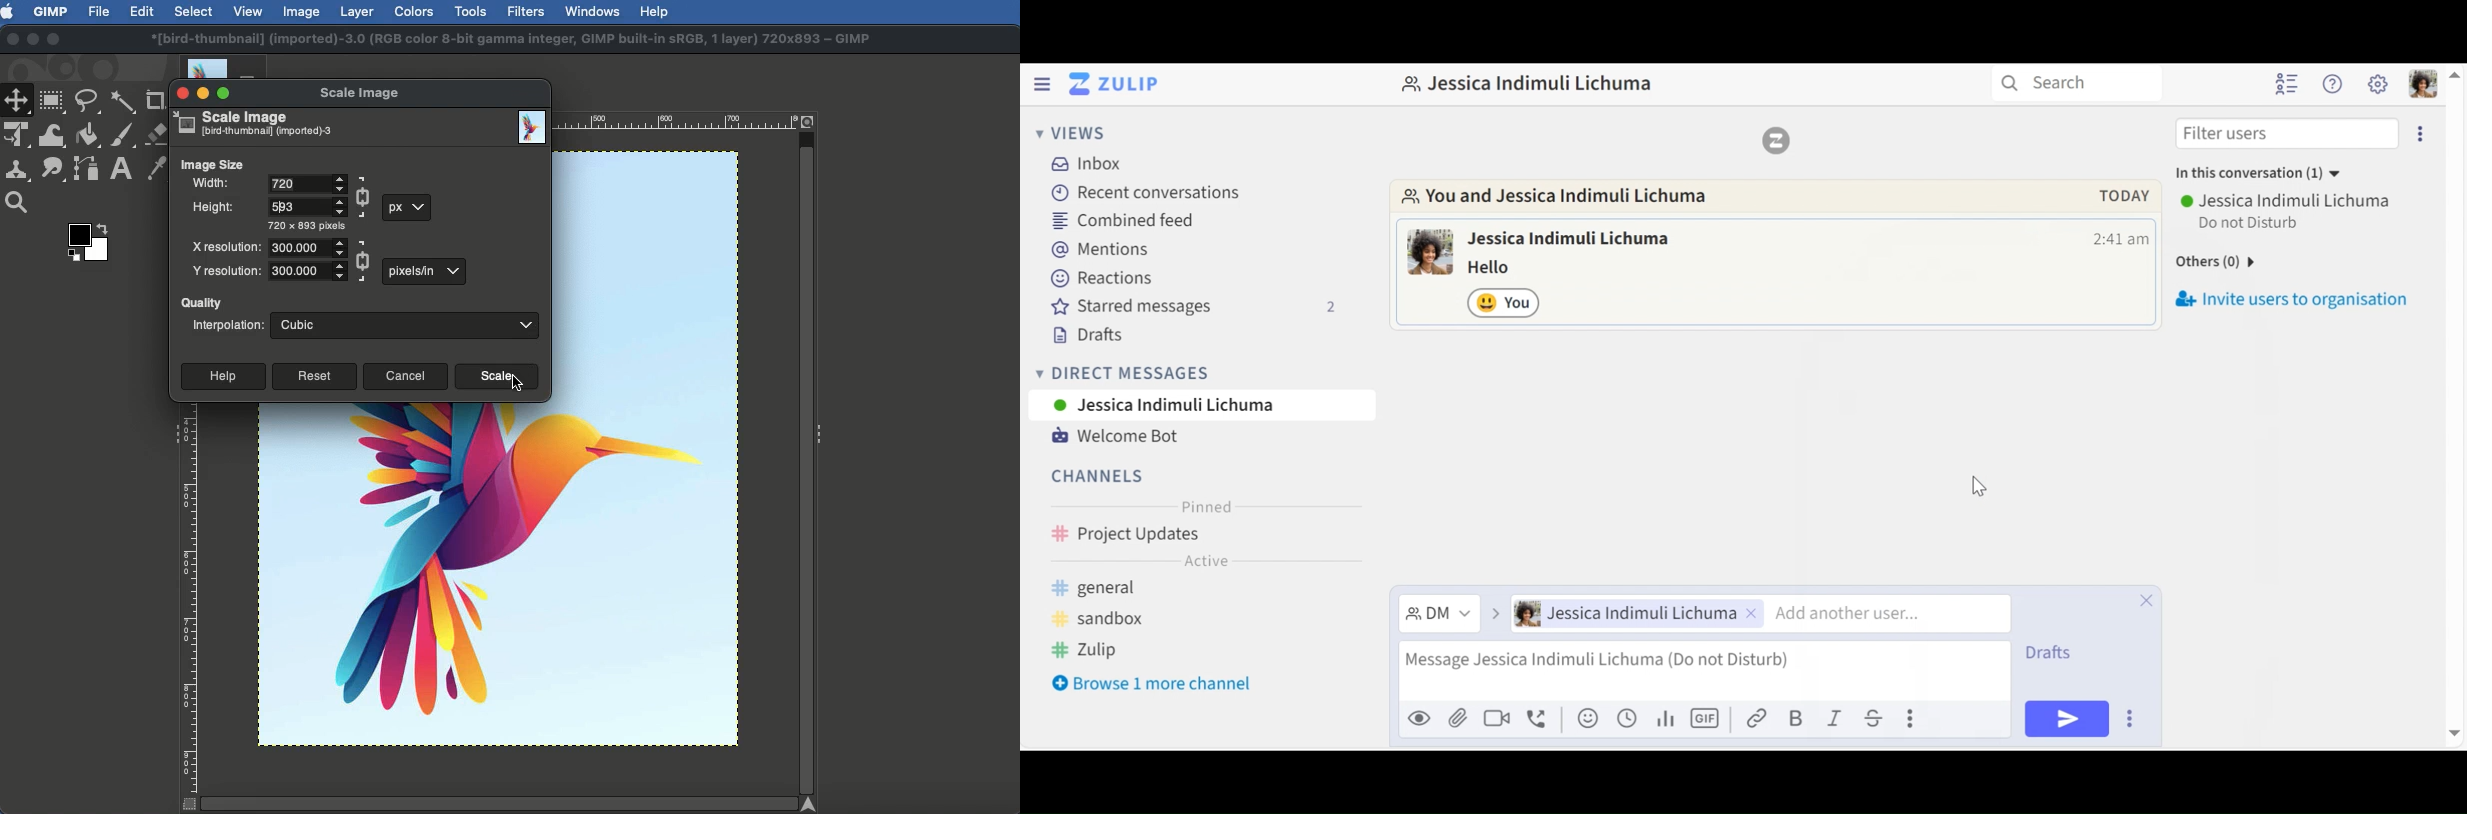 This screenshot has height=840, width=2492. Describe the element at coordinates (1566, 199) in the screenshot. I see `Go to Direct Message with this user` at that location.